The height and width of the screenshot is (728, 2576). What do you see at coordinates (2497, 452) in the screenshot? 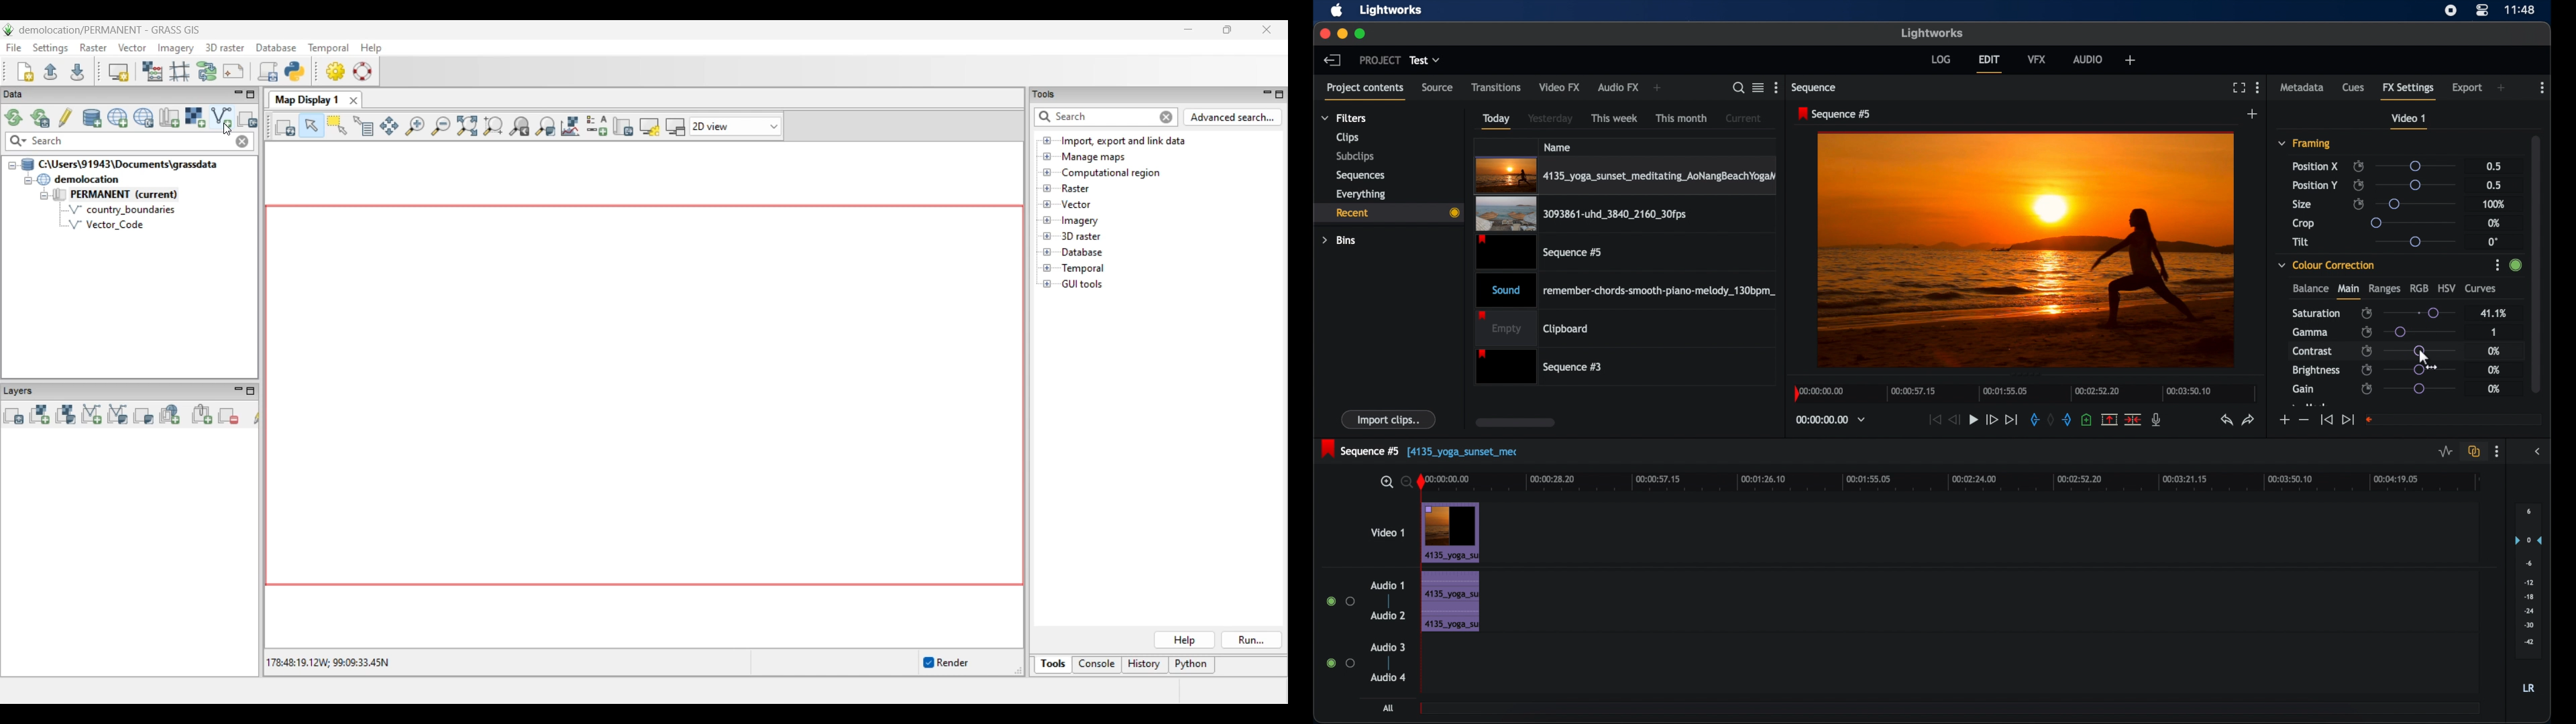
I see `more options` at bounding box center [2497, 452].